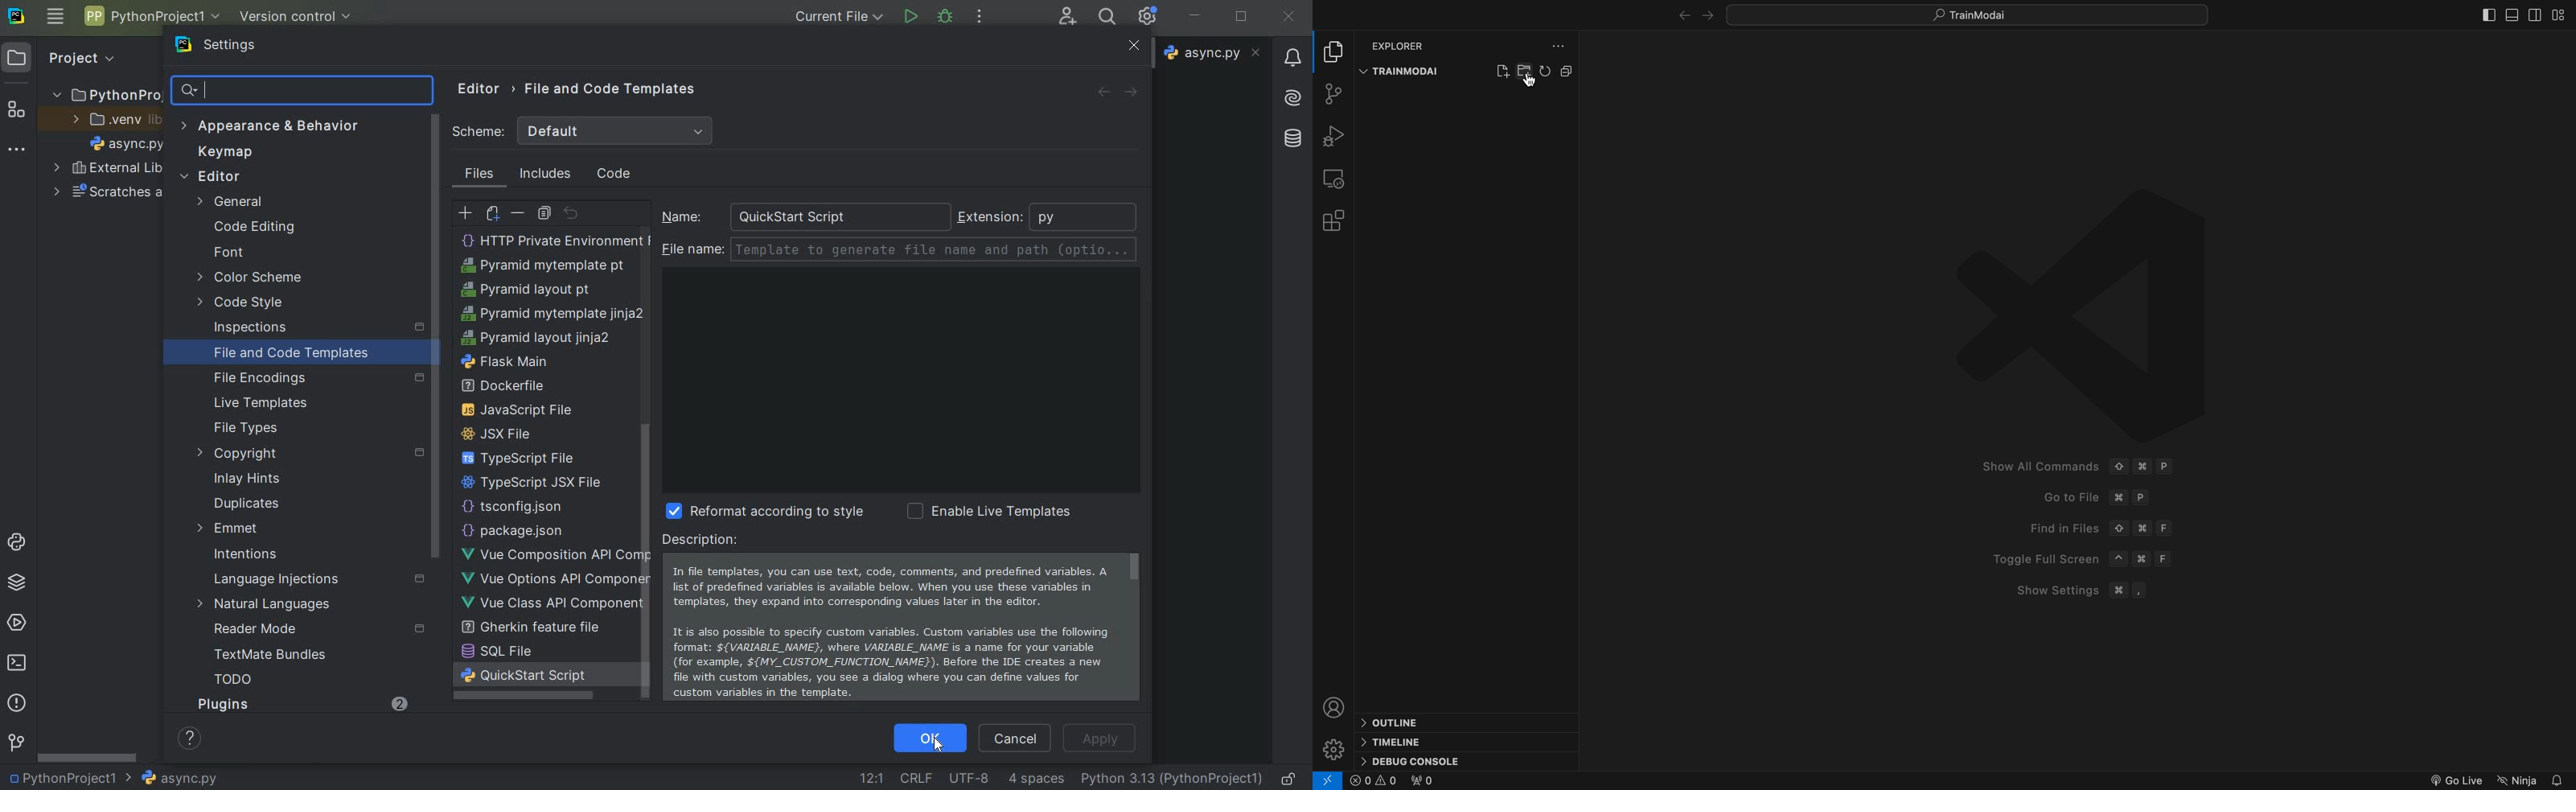 The width and height of the screenshot is (2576, 812). I want to click on explorer, so click(1400, 45).